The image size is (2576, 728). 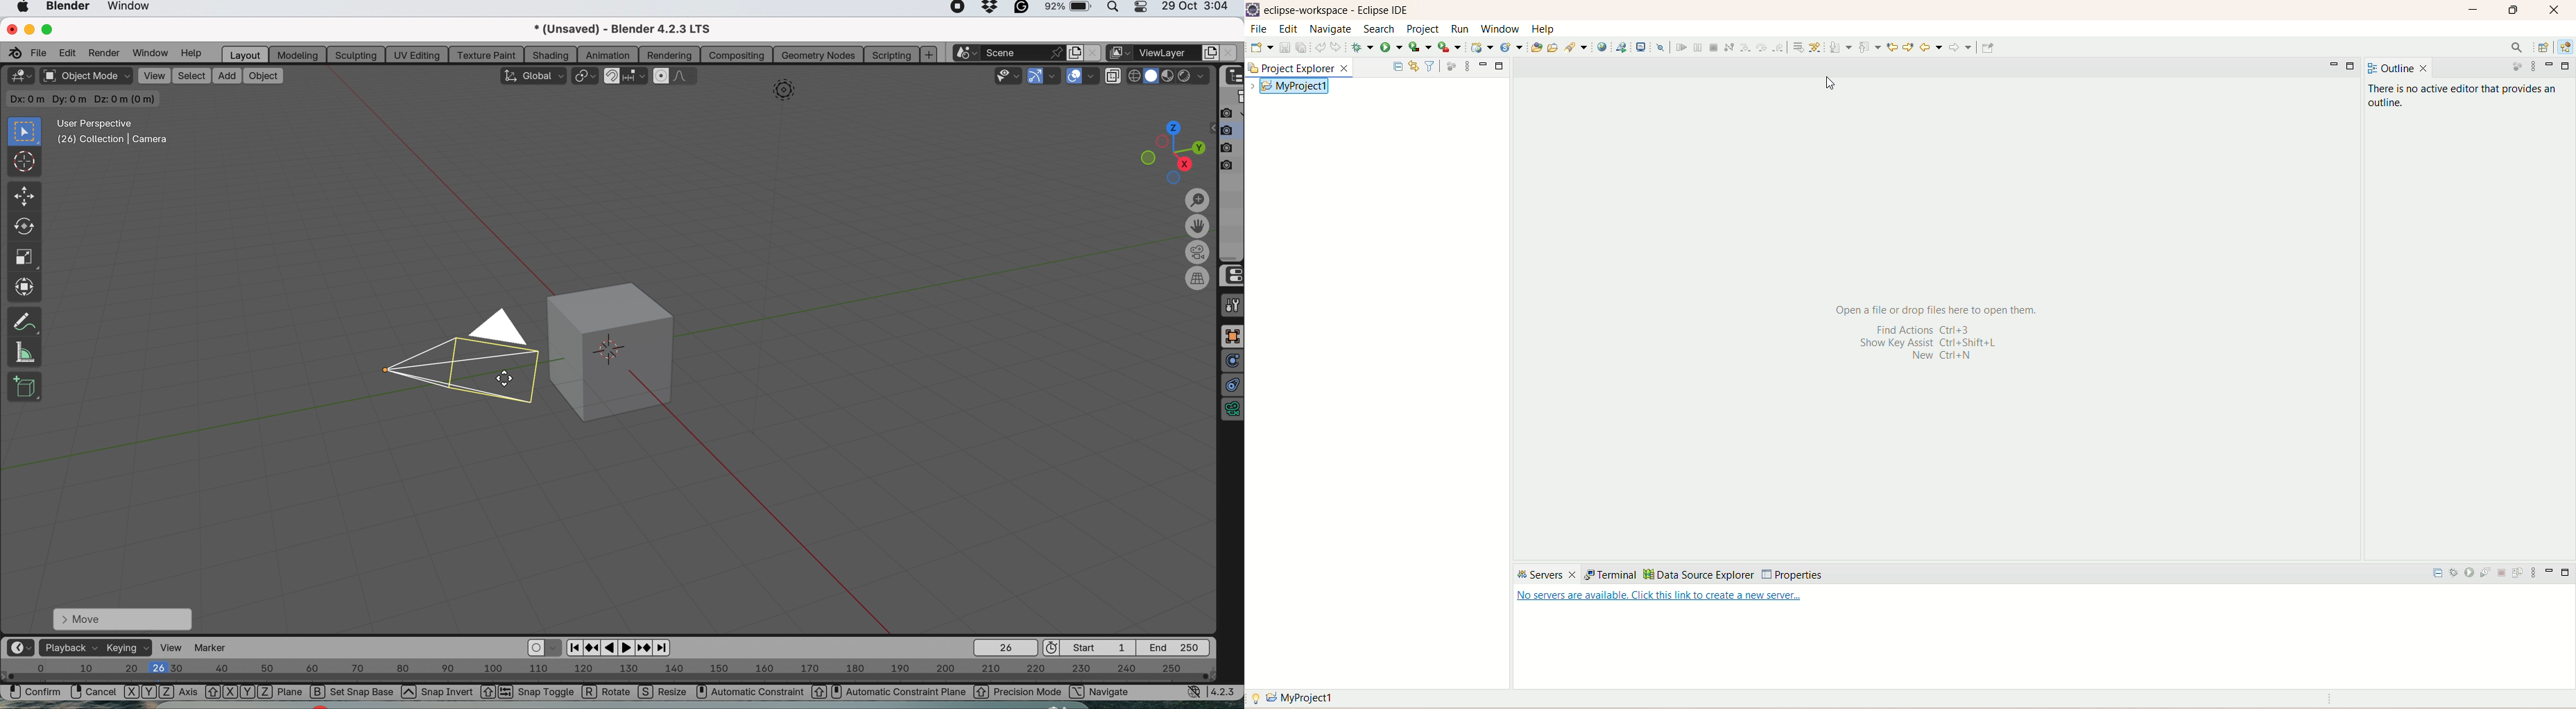 What do you see at coordinates (1145, 9) in the screenshot?
I see `control center` at bounding box center [1145, 9].